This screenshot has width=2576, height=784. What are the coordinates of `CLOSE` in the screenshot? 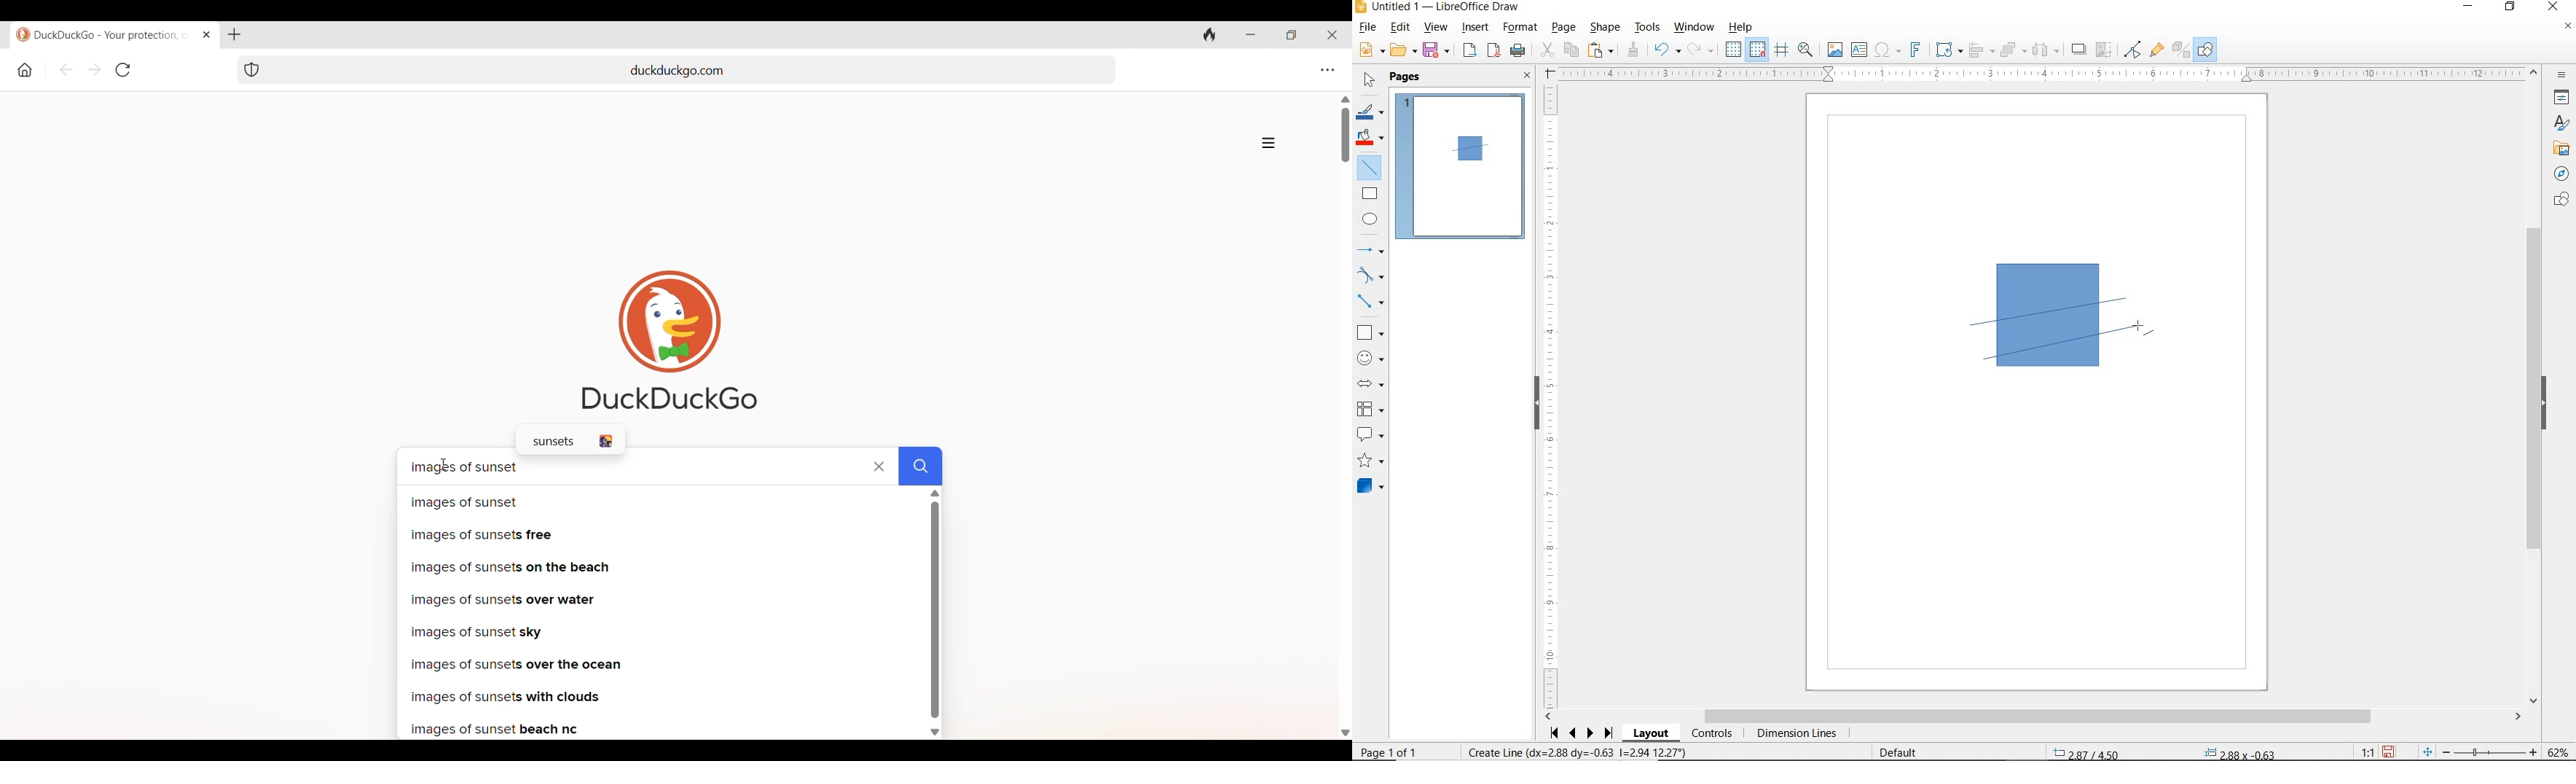 It's located at (1528, 77).